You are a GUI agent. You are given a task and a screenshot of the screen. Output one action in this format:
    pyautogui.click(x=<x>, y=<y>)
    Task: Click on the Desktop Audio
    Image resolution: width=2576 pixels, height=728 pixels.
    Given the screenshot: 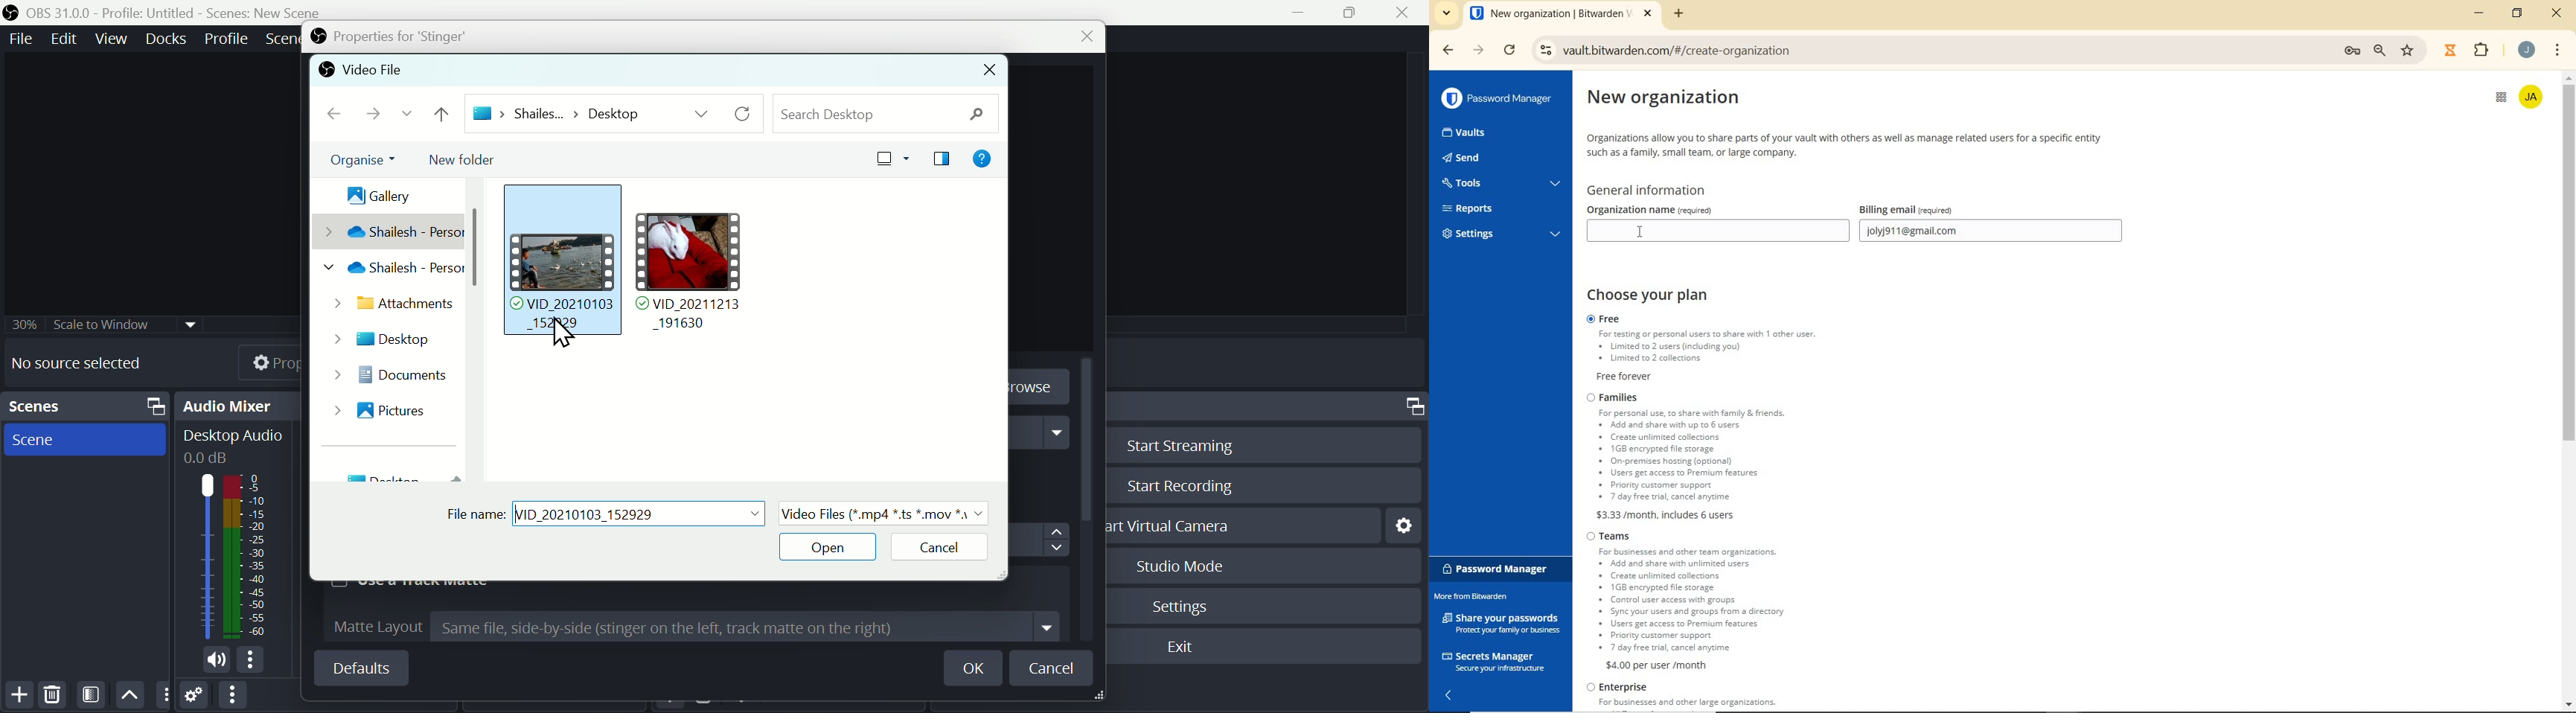 What is the action you would take?
    pyautogui.click(x=231, y=445)
    